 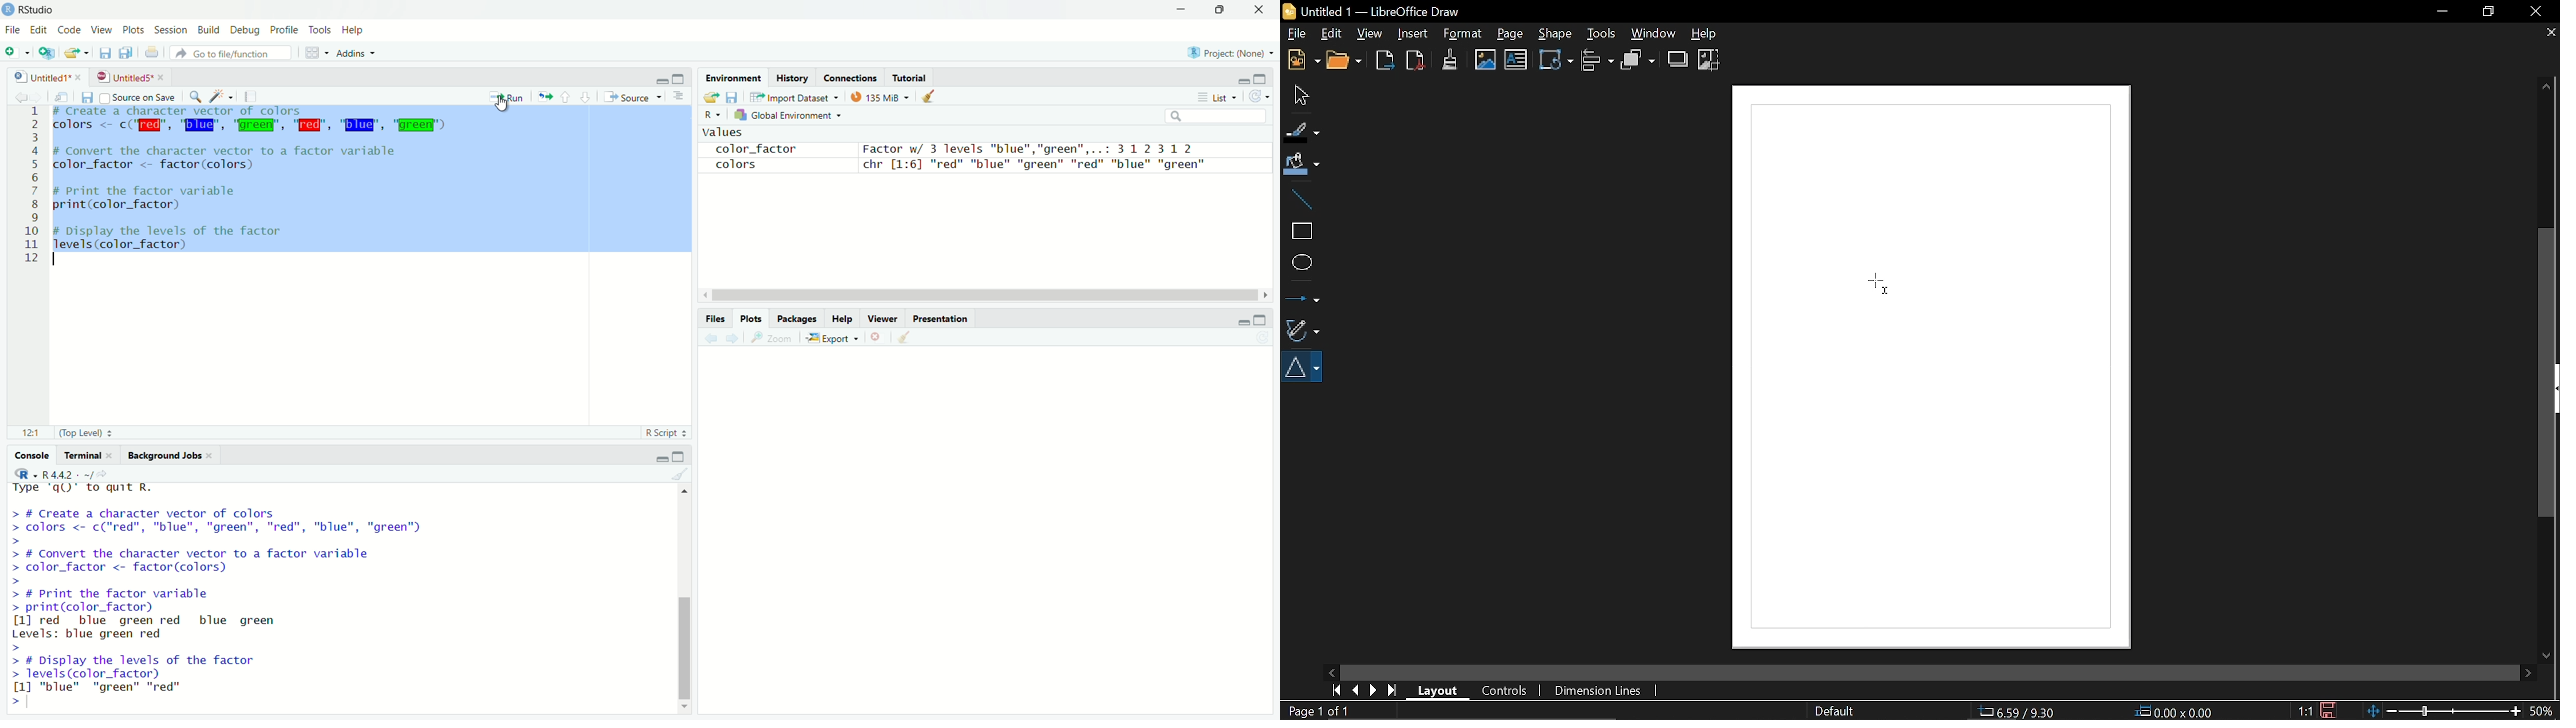 What do you see at coordinates (994, 539) in the screenshot?
I see `empty plot area` at bounding box center [994, 539].